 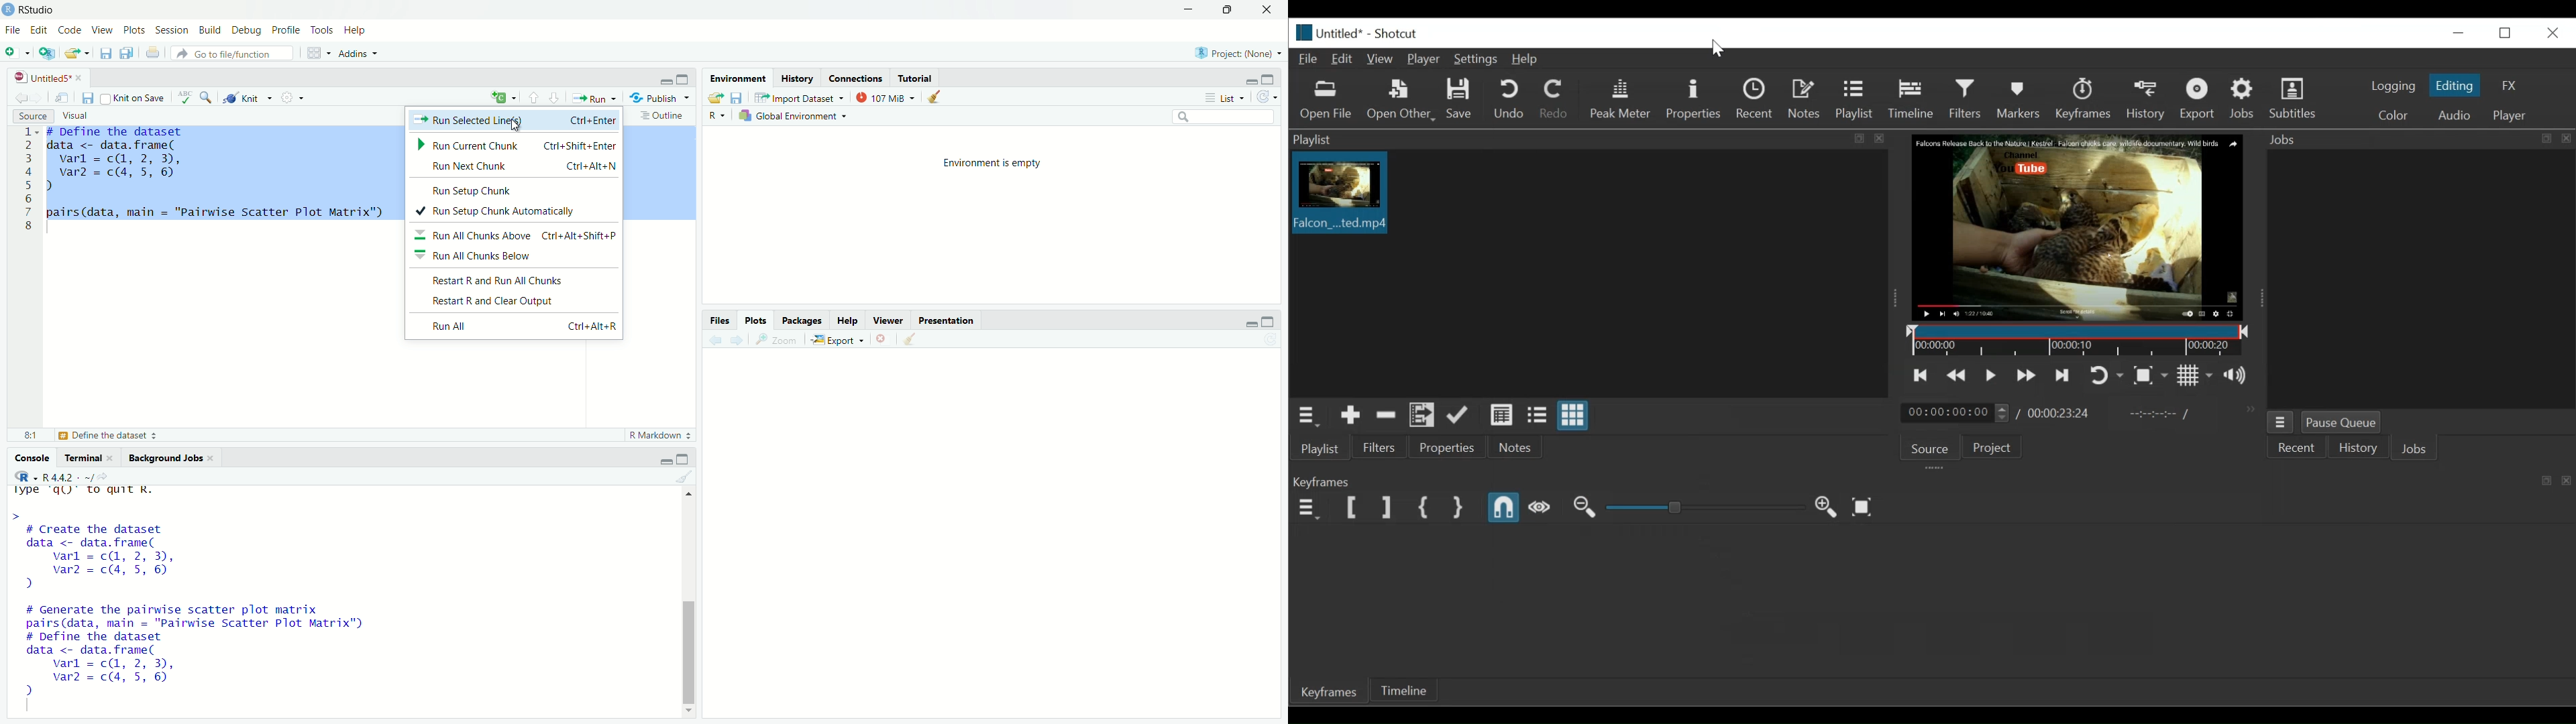 I want to click on » Run Current Chunk Ctrl+Shift+Enter, so click(x=517, y=143).